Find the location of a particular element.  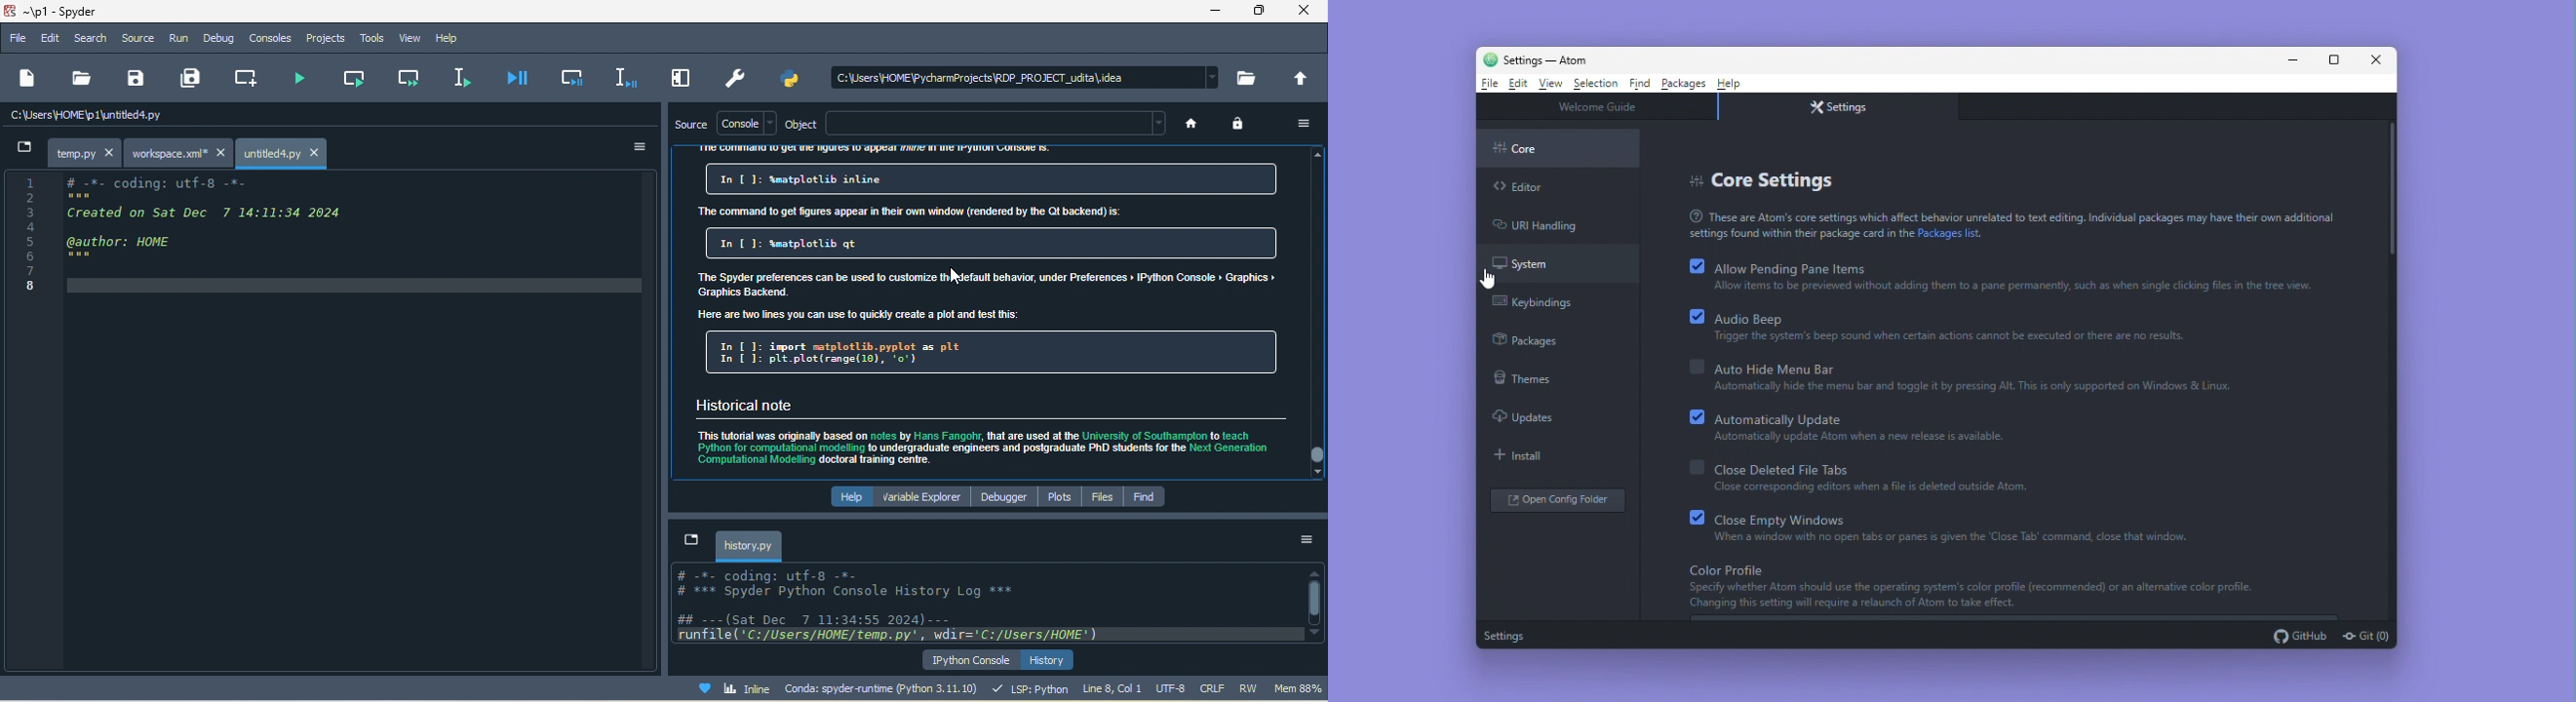

source is located at coordinates (689, 123).